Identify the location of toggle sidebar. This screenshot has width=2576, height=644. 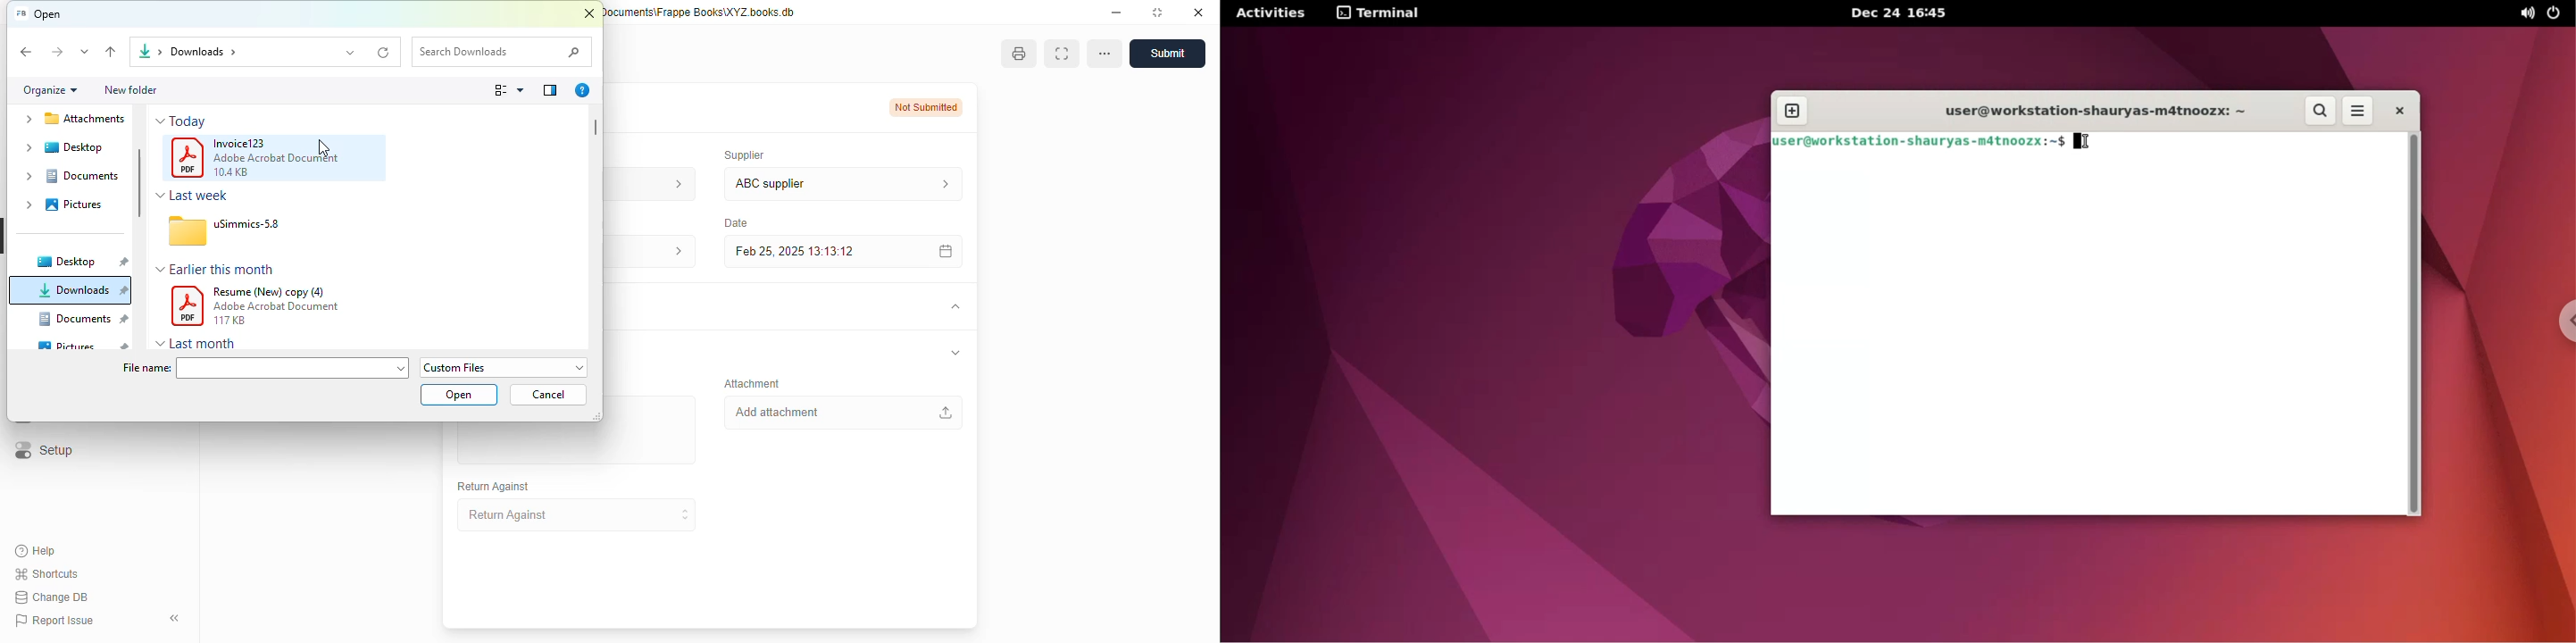
(177, 618).